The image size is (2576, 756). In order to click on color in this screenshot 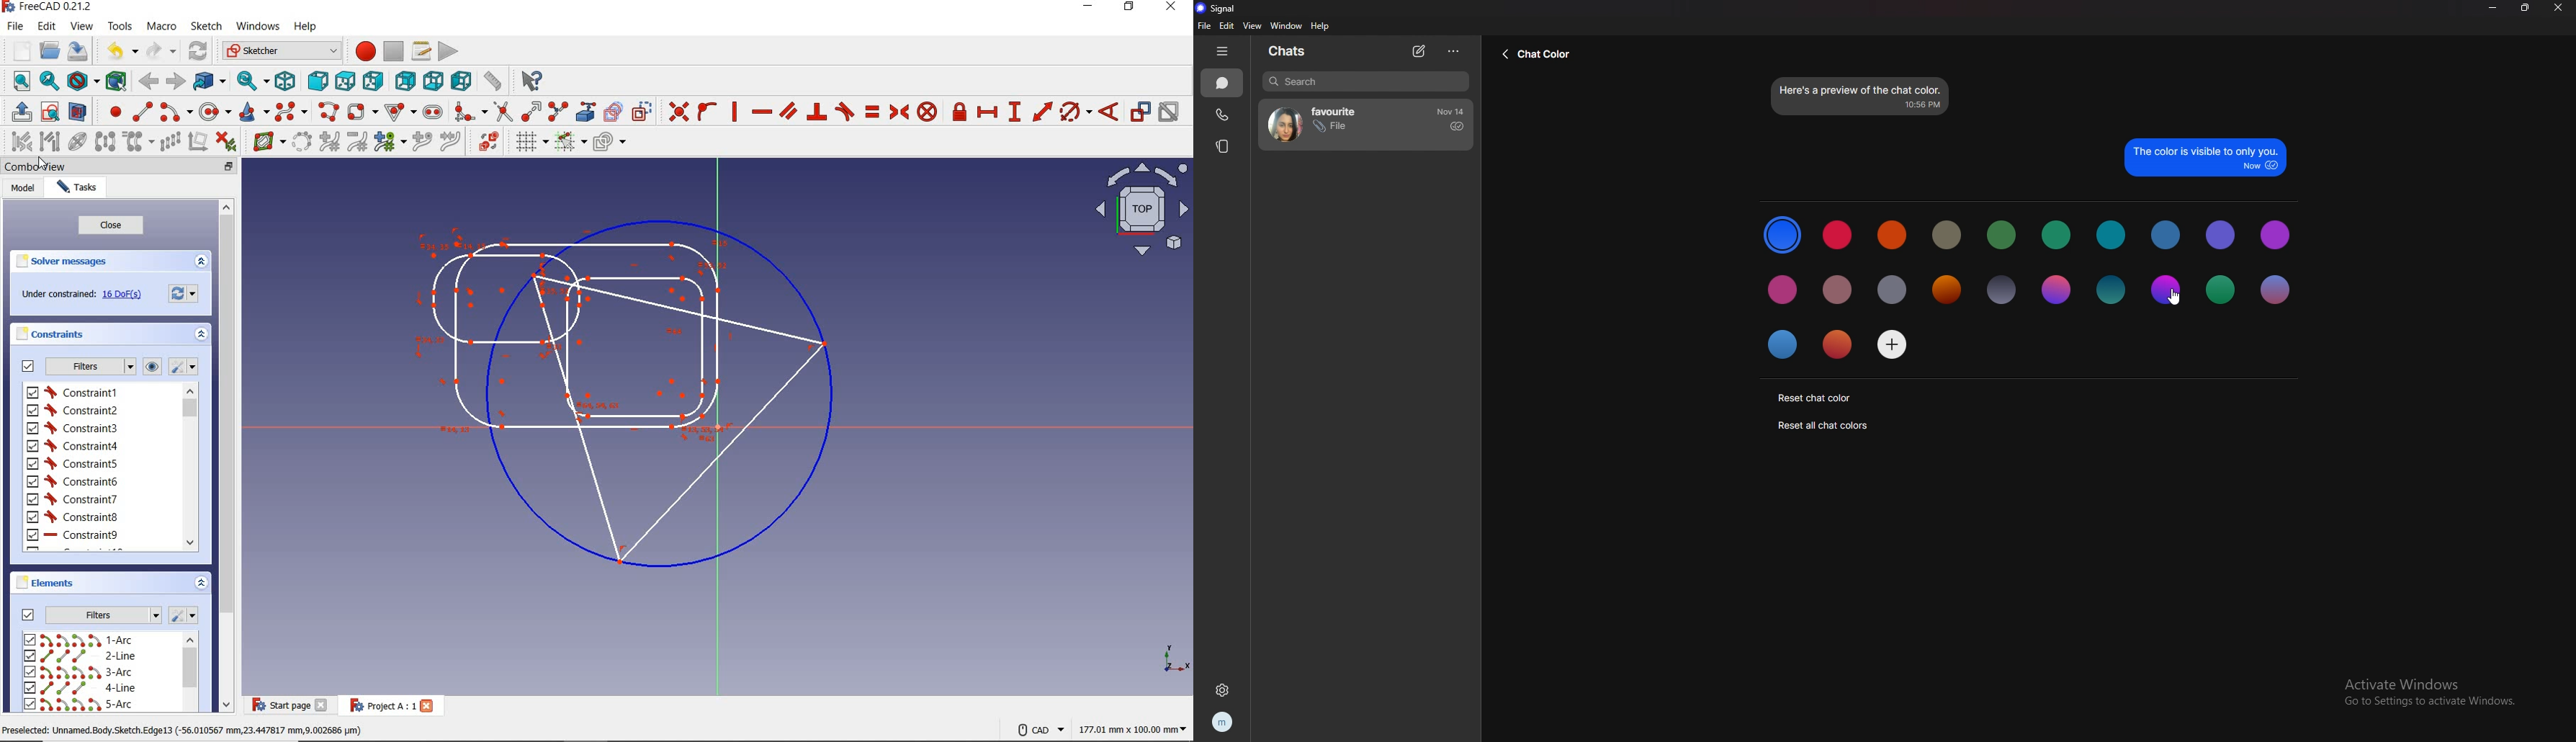, I will do `click(2056, 236)`.